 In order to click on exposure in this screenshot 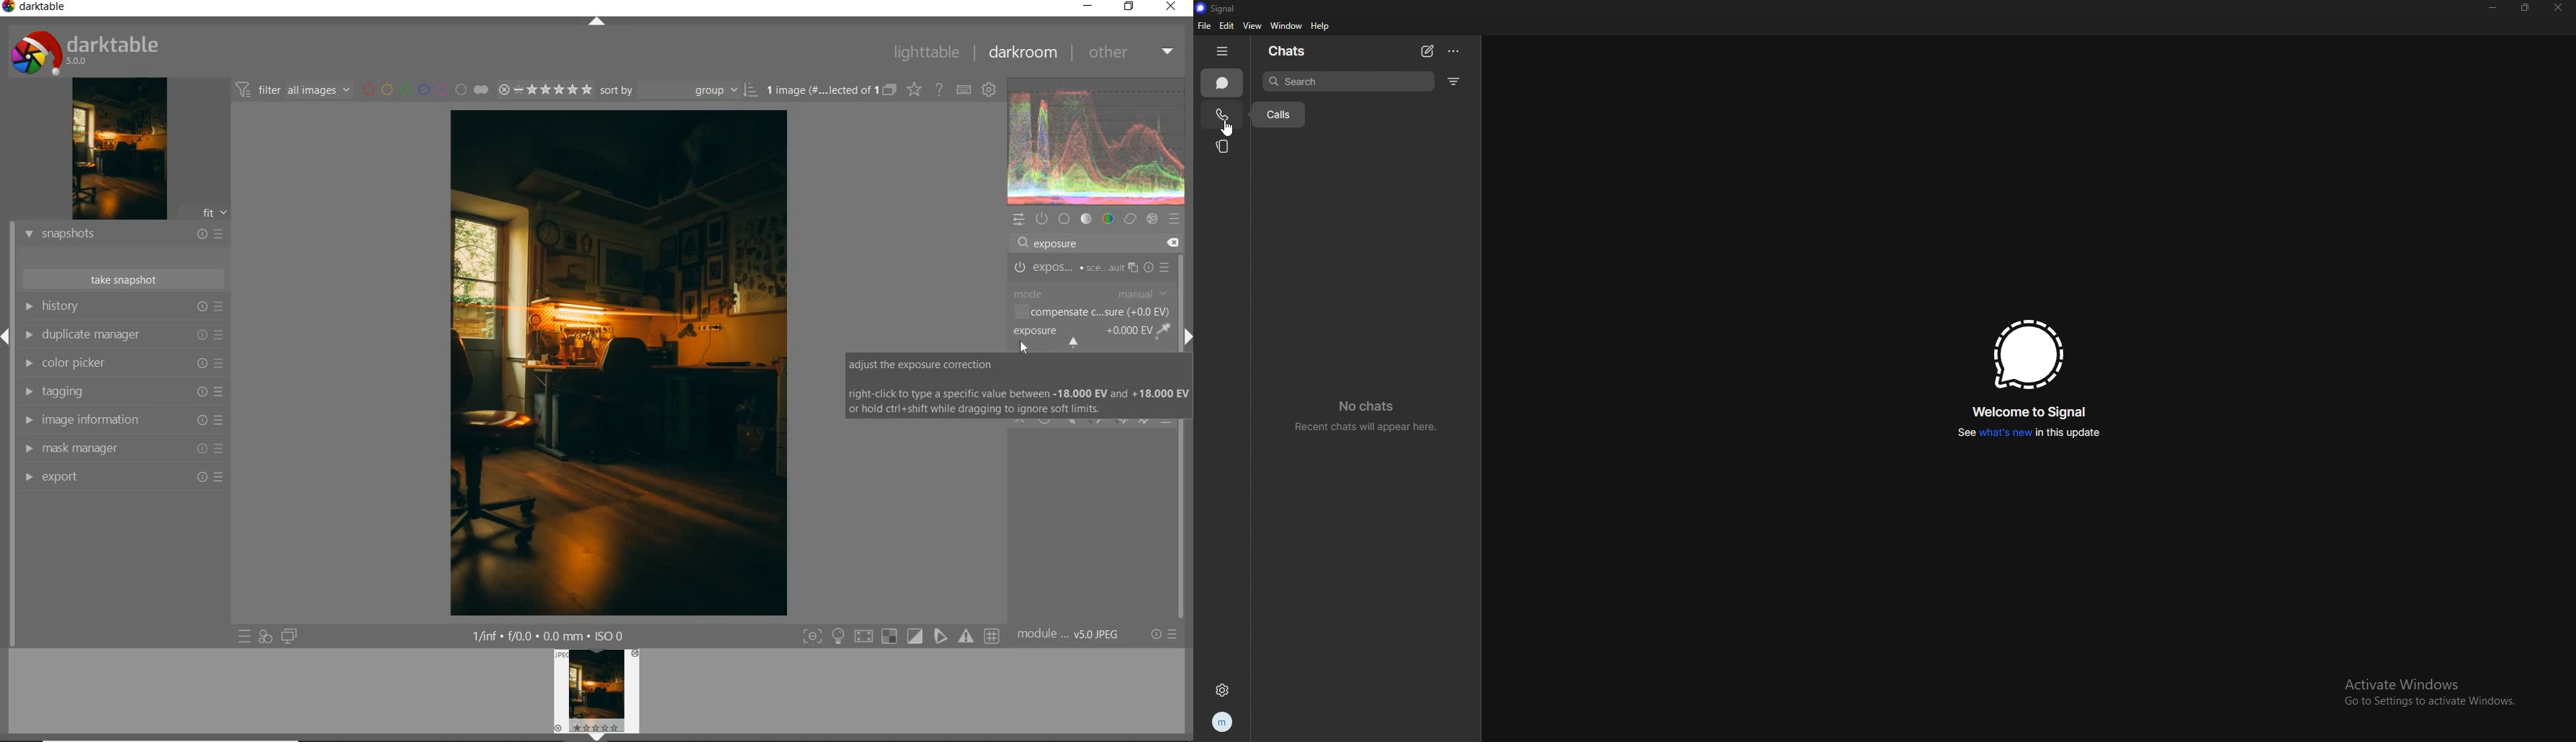, I will do `click(1092, 266)`.